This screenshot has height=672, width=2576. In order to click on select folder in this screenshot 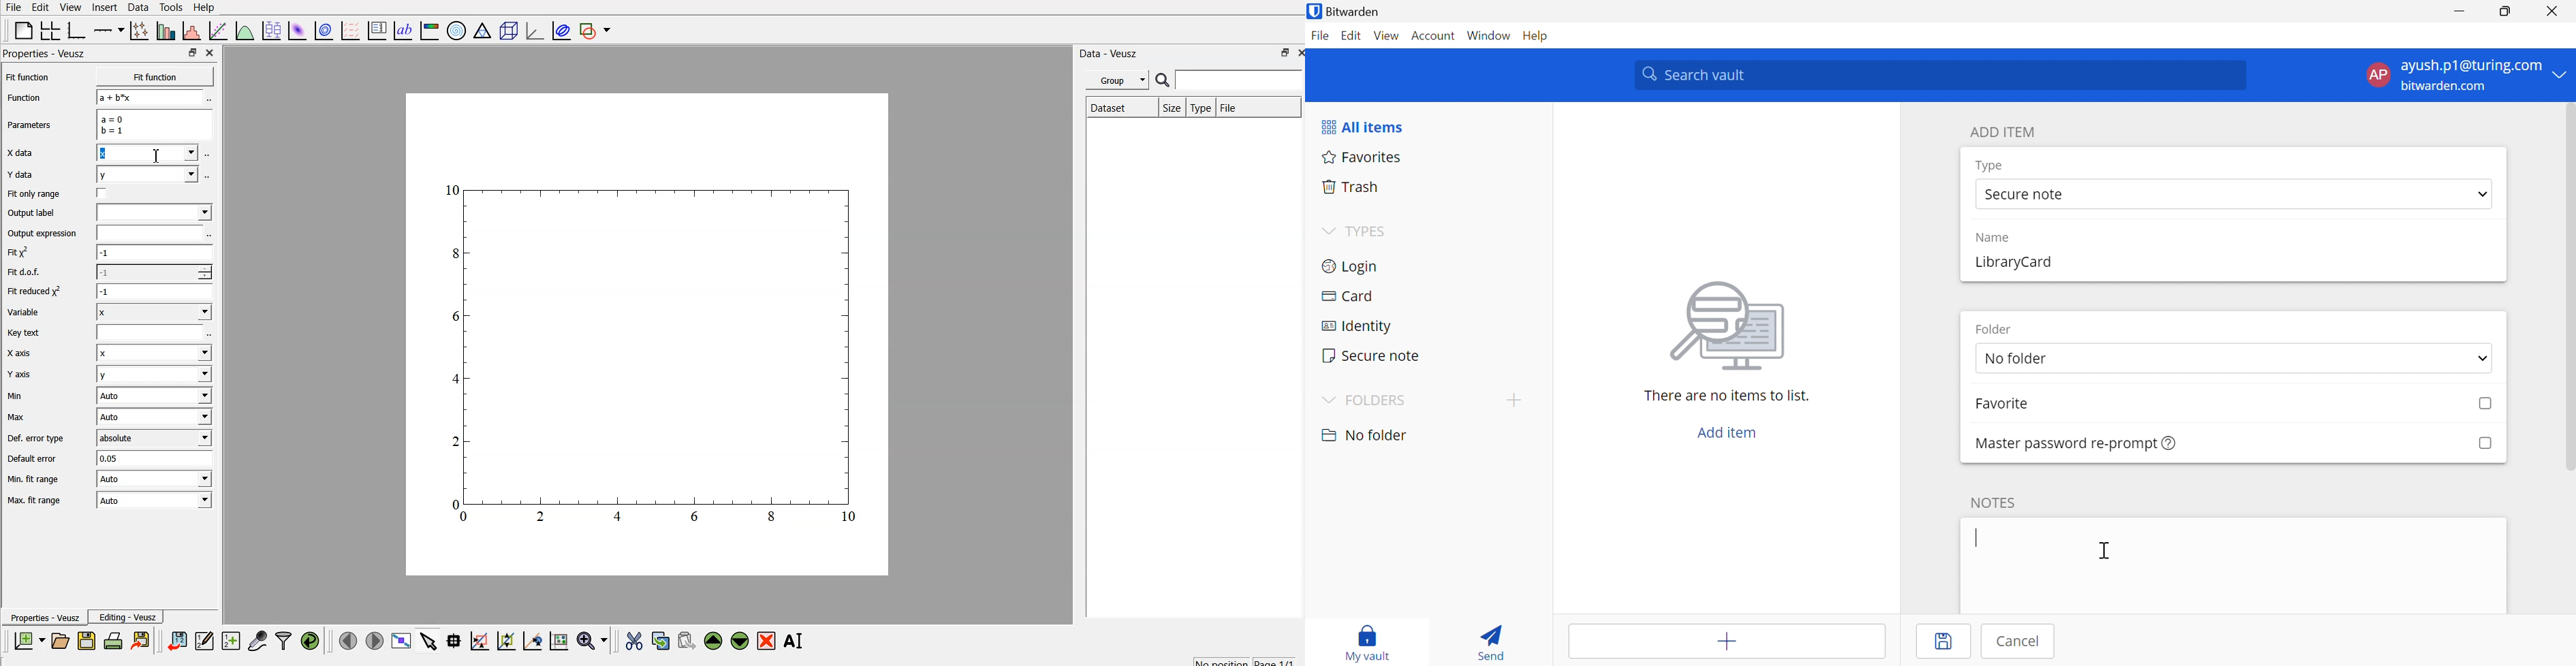, I will do `click(2234, 358)`.